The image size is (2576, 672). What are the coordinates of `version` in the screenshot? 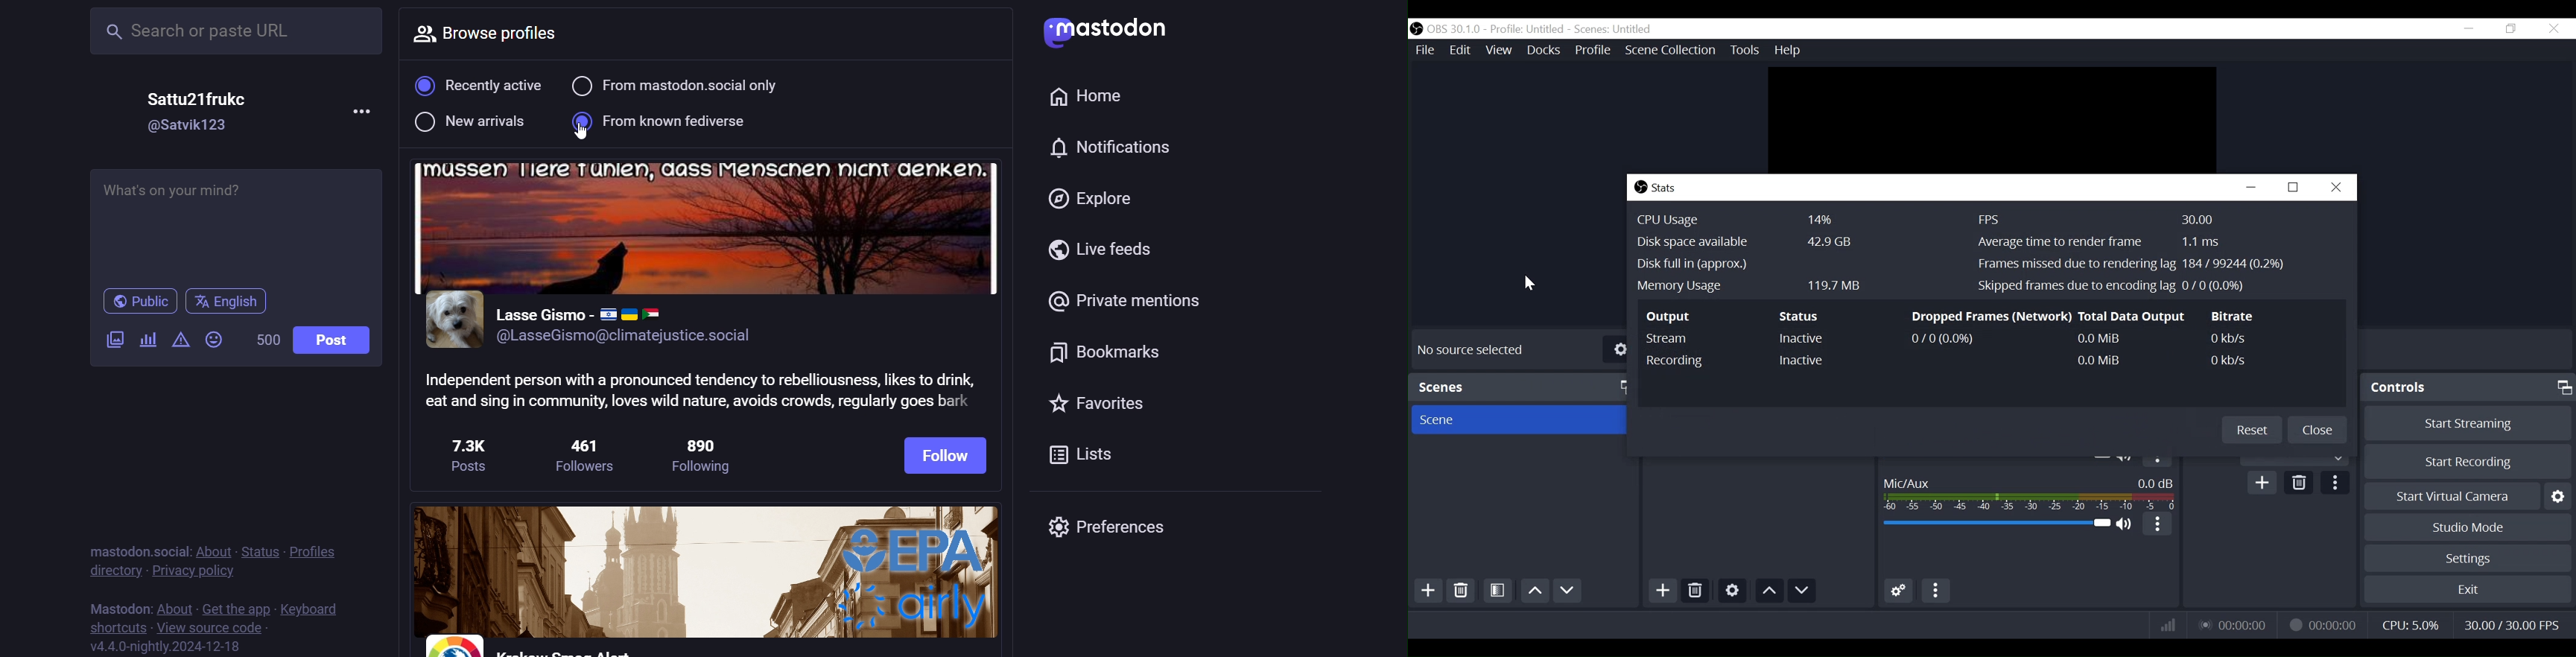 It's located at (166, 647).